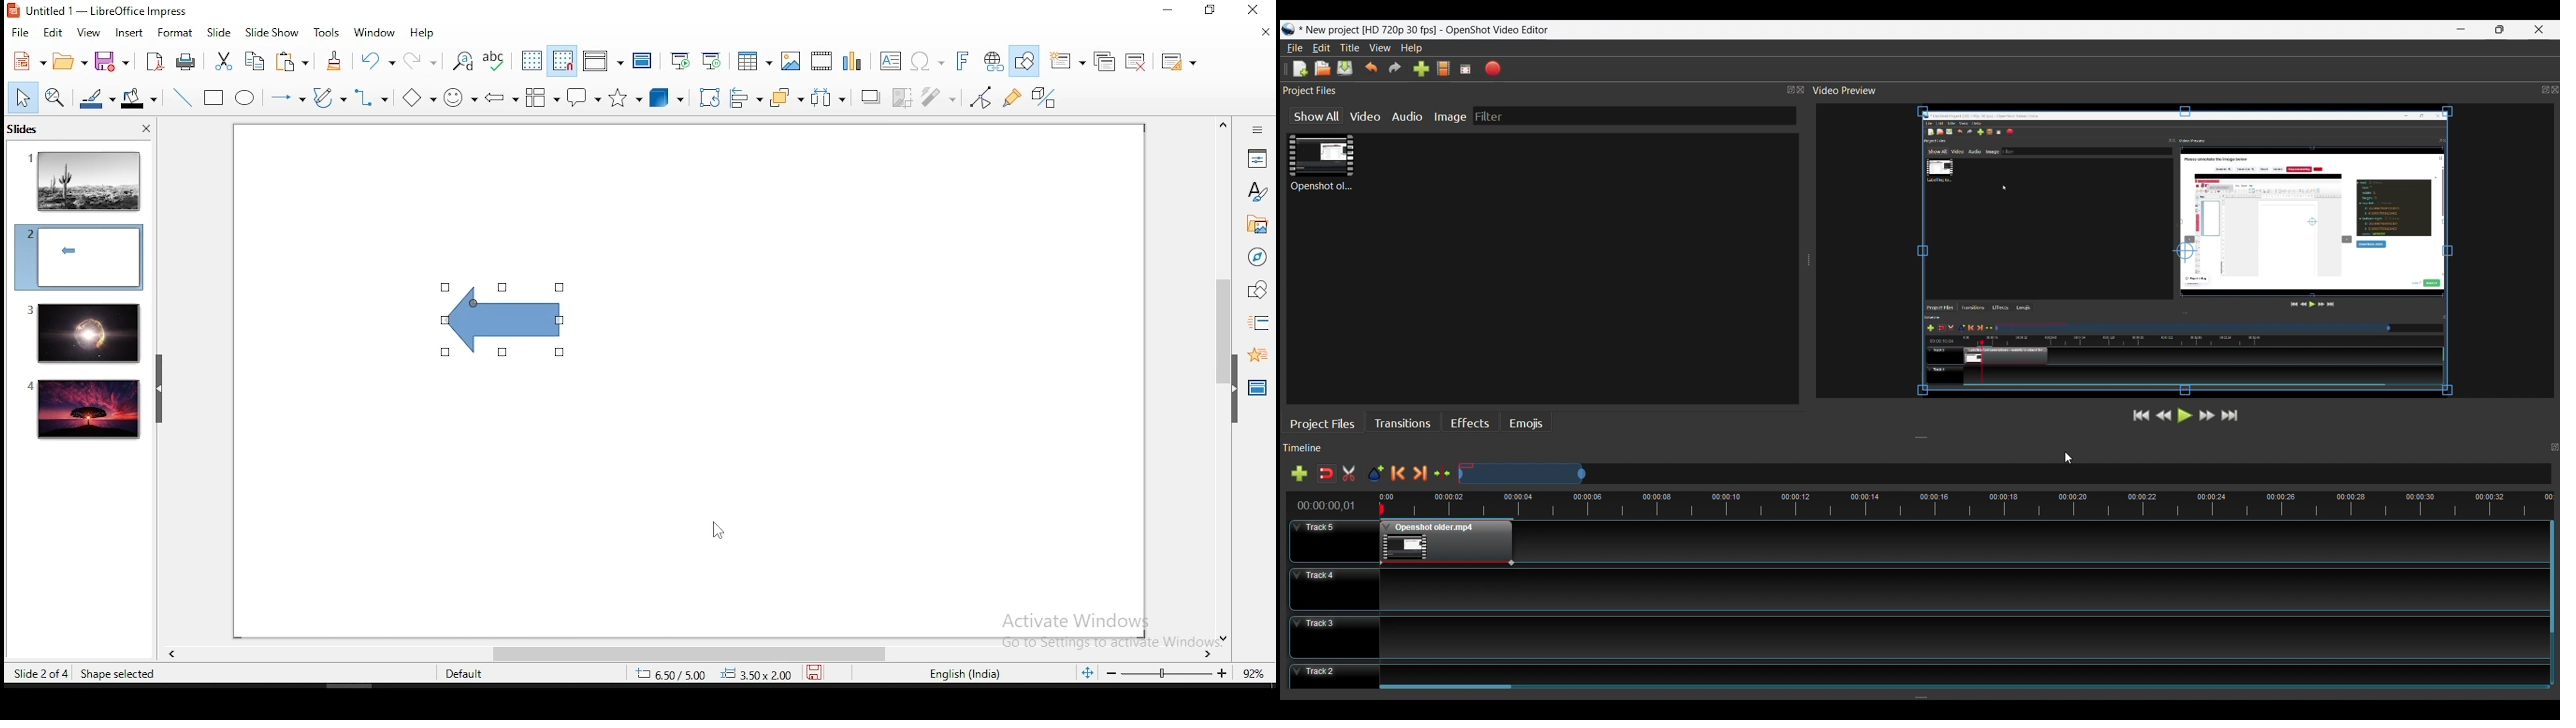 The width and height of the screenshot is (2576, 728). I want to click on file, so click(21, 33).